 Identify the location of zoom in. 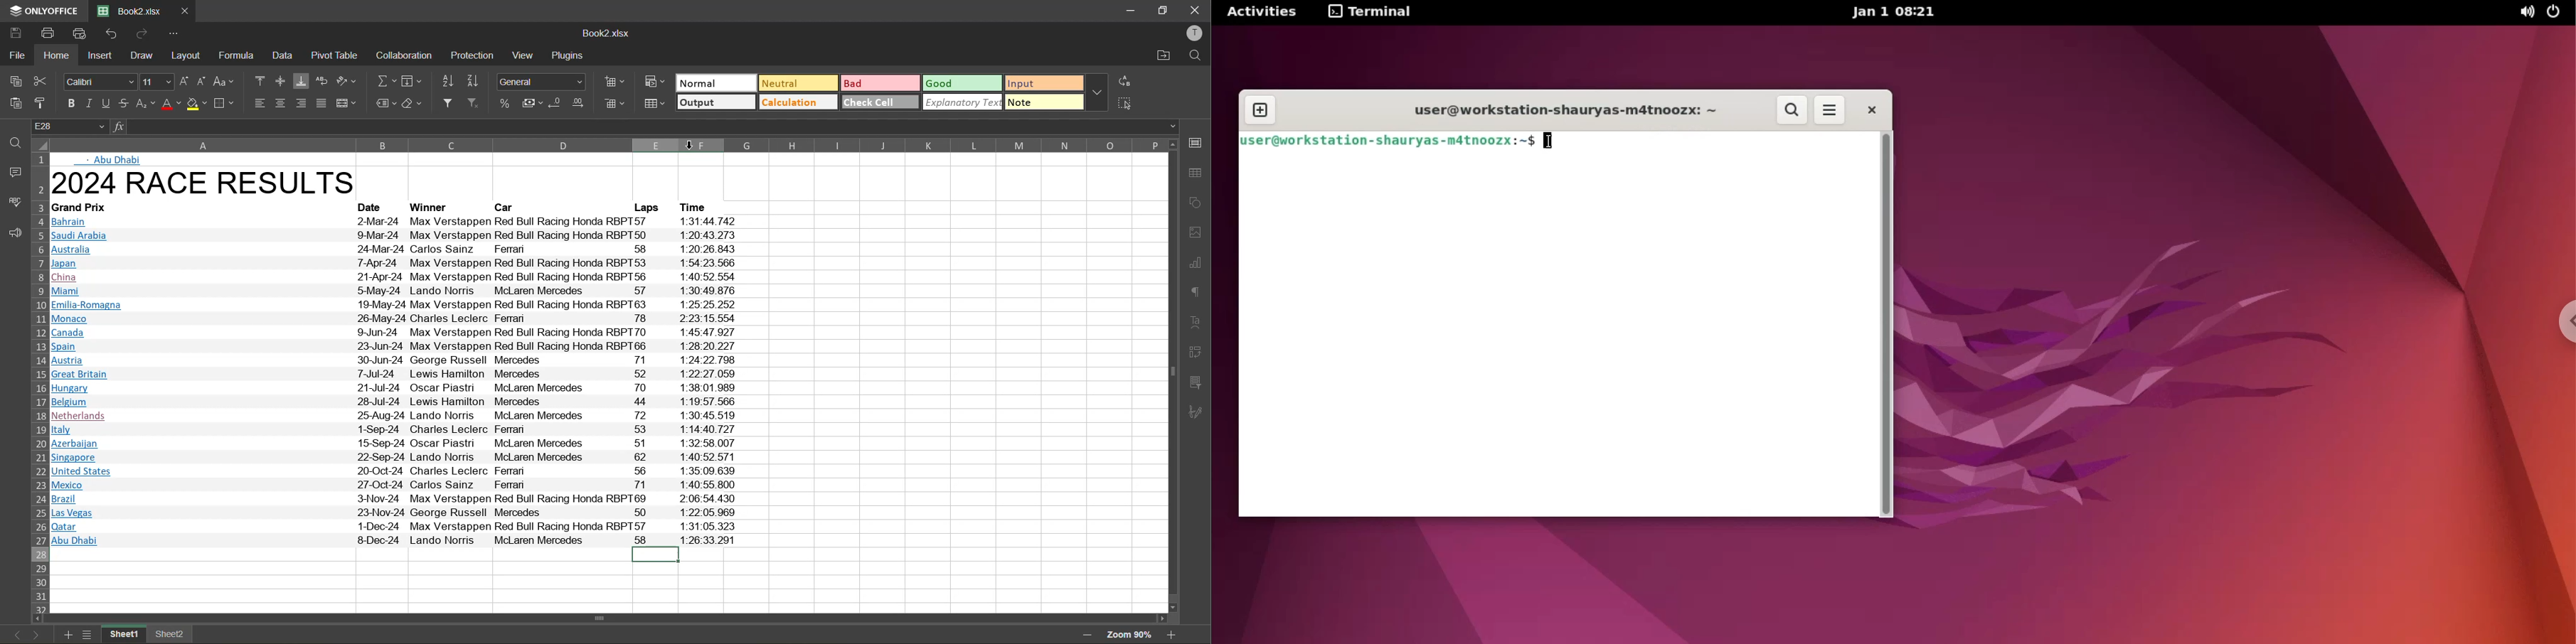
(1174, 635).